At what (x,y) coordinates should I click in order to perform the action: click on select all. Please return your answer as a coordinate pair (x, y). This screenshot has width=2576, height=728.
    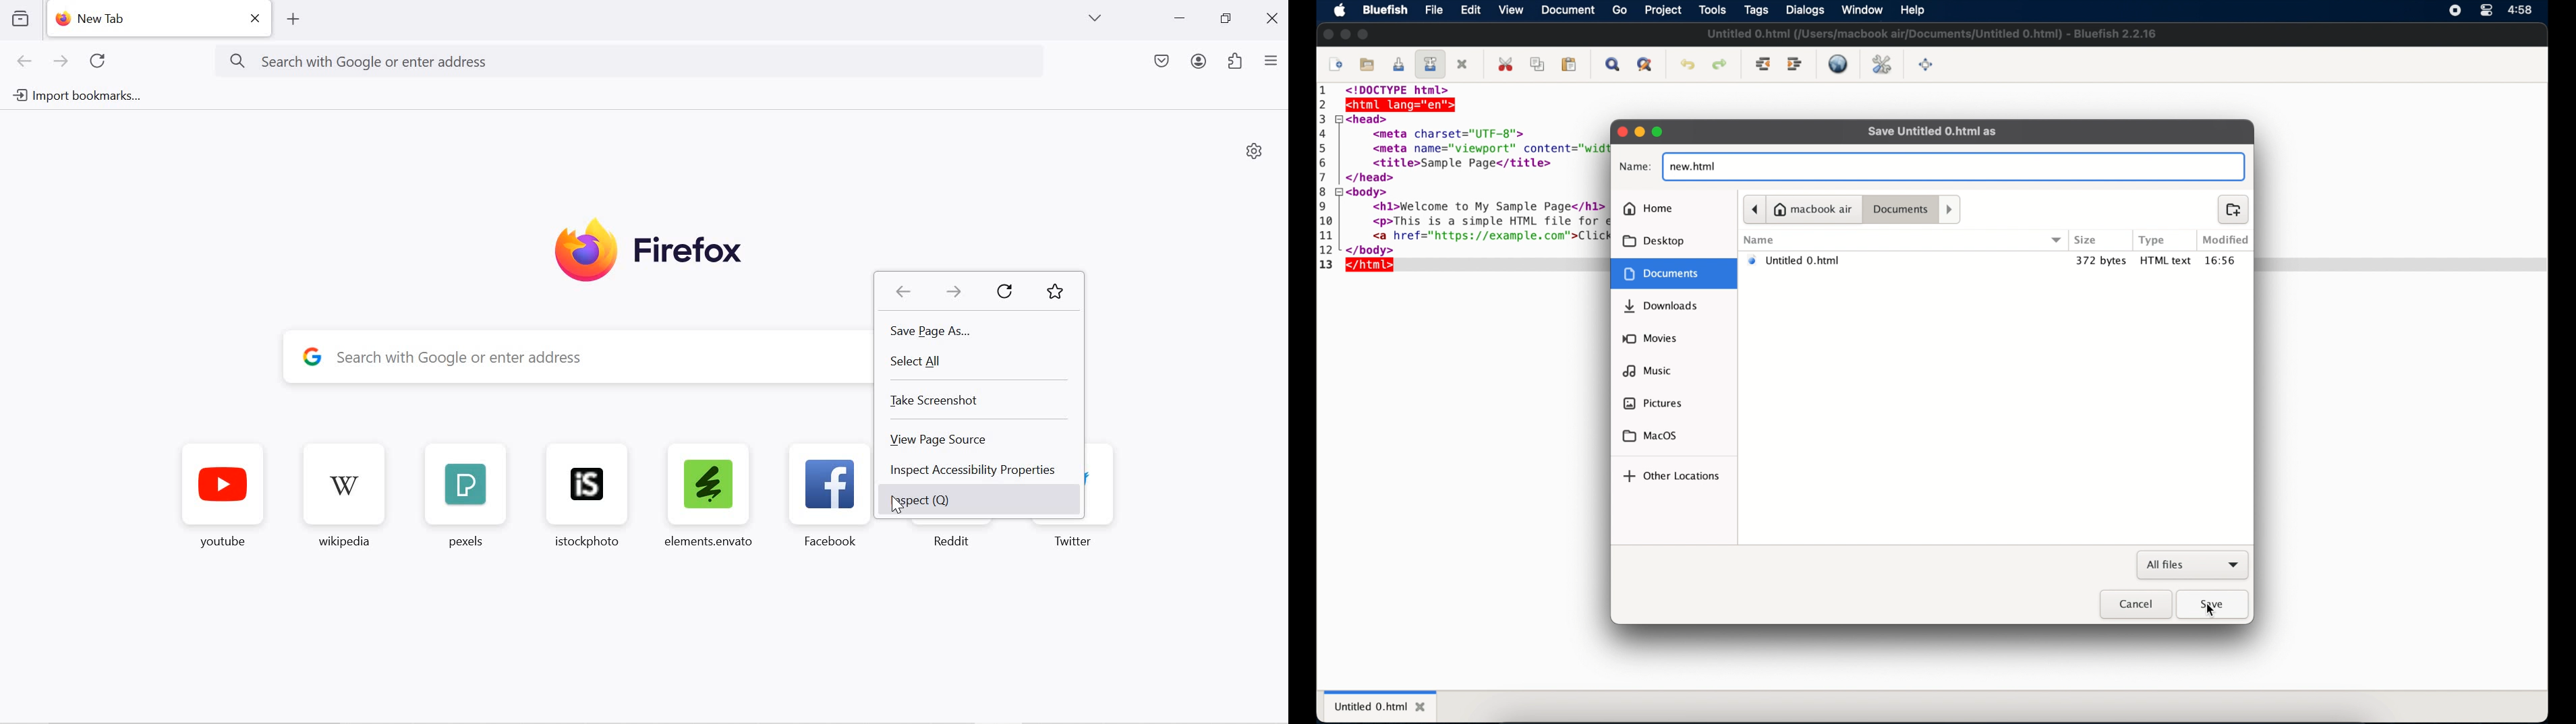
    Looking at the image, I should click on (979, 363).